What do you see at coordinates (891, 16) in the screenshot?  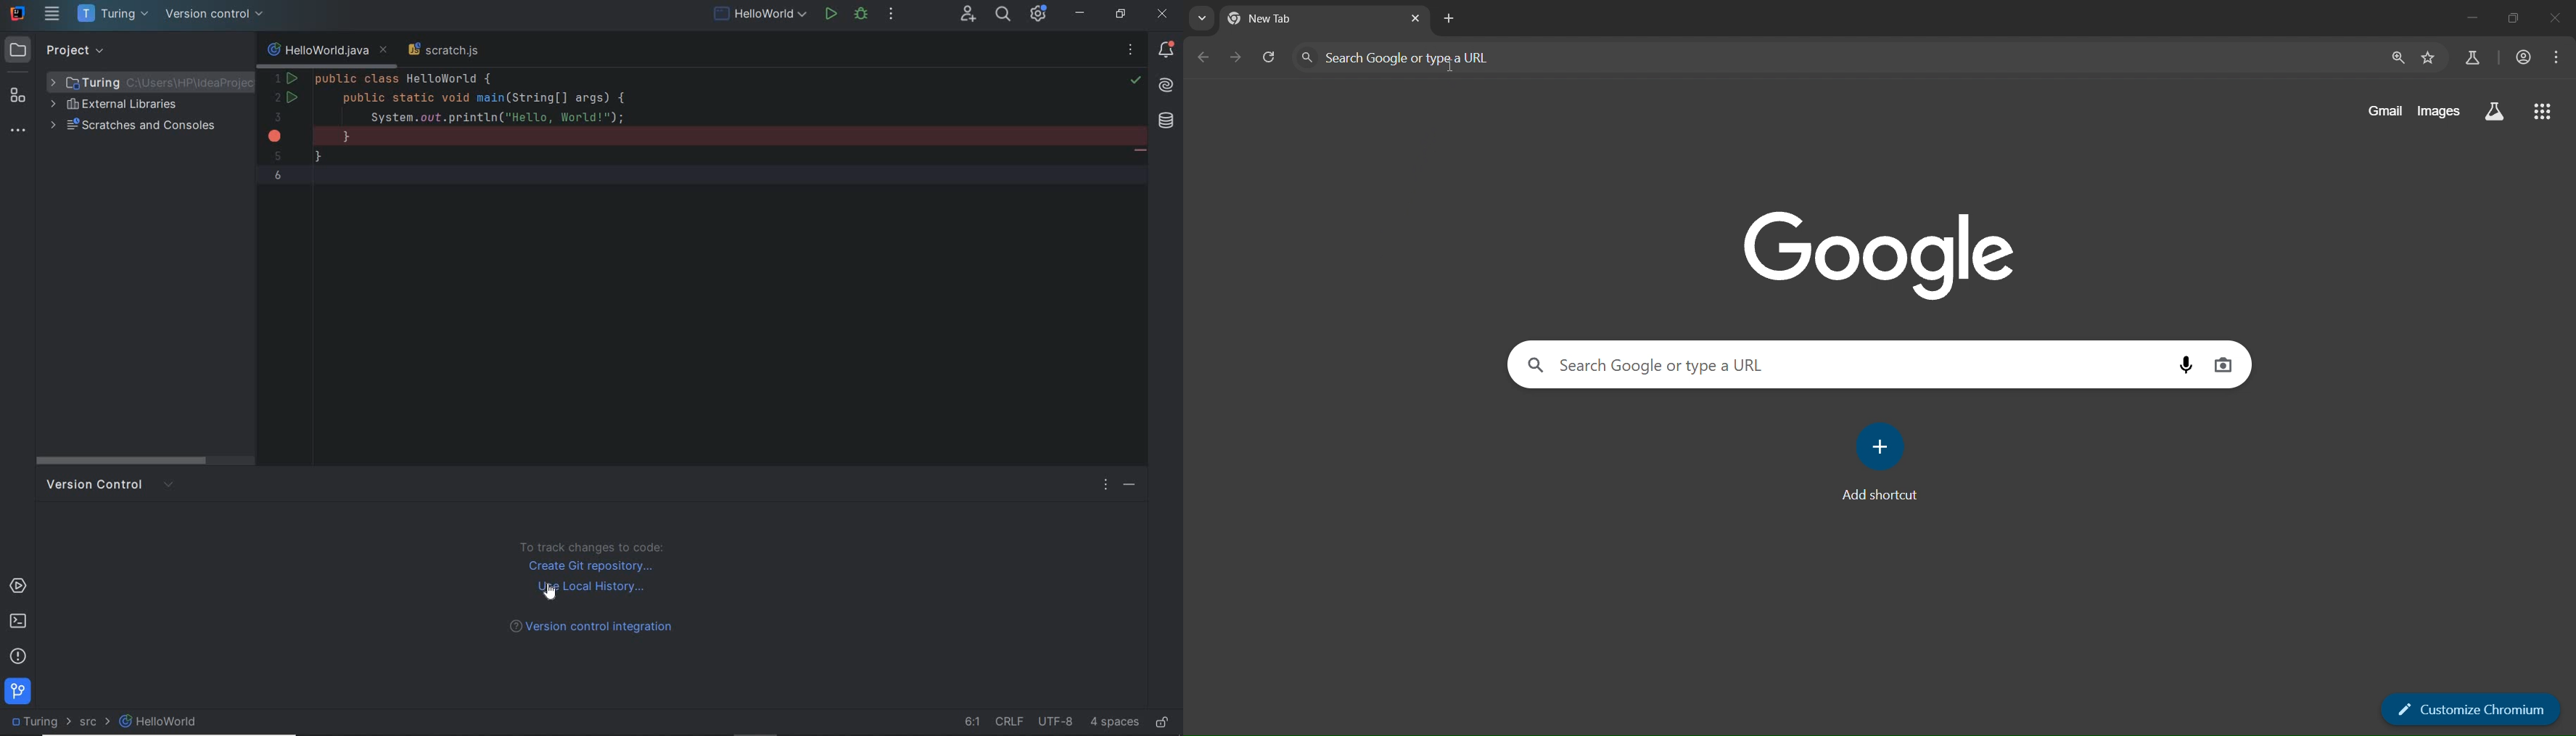 I see `more actions` at bounding box center [891, 16].